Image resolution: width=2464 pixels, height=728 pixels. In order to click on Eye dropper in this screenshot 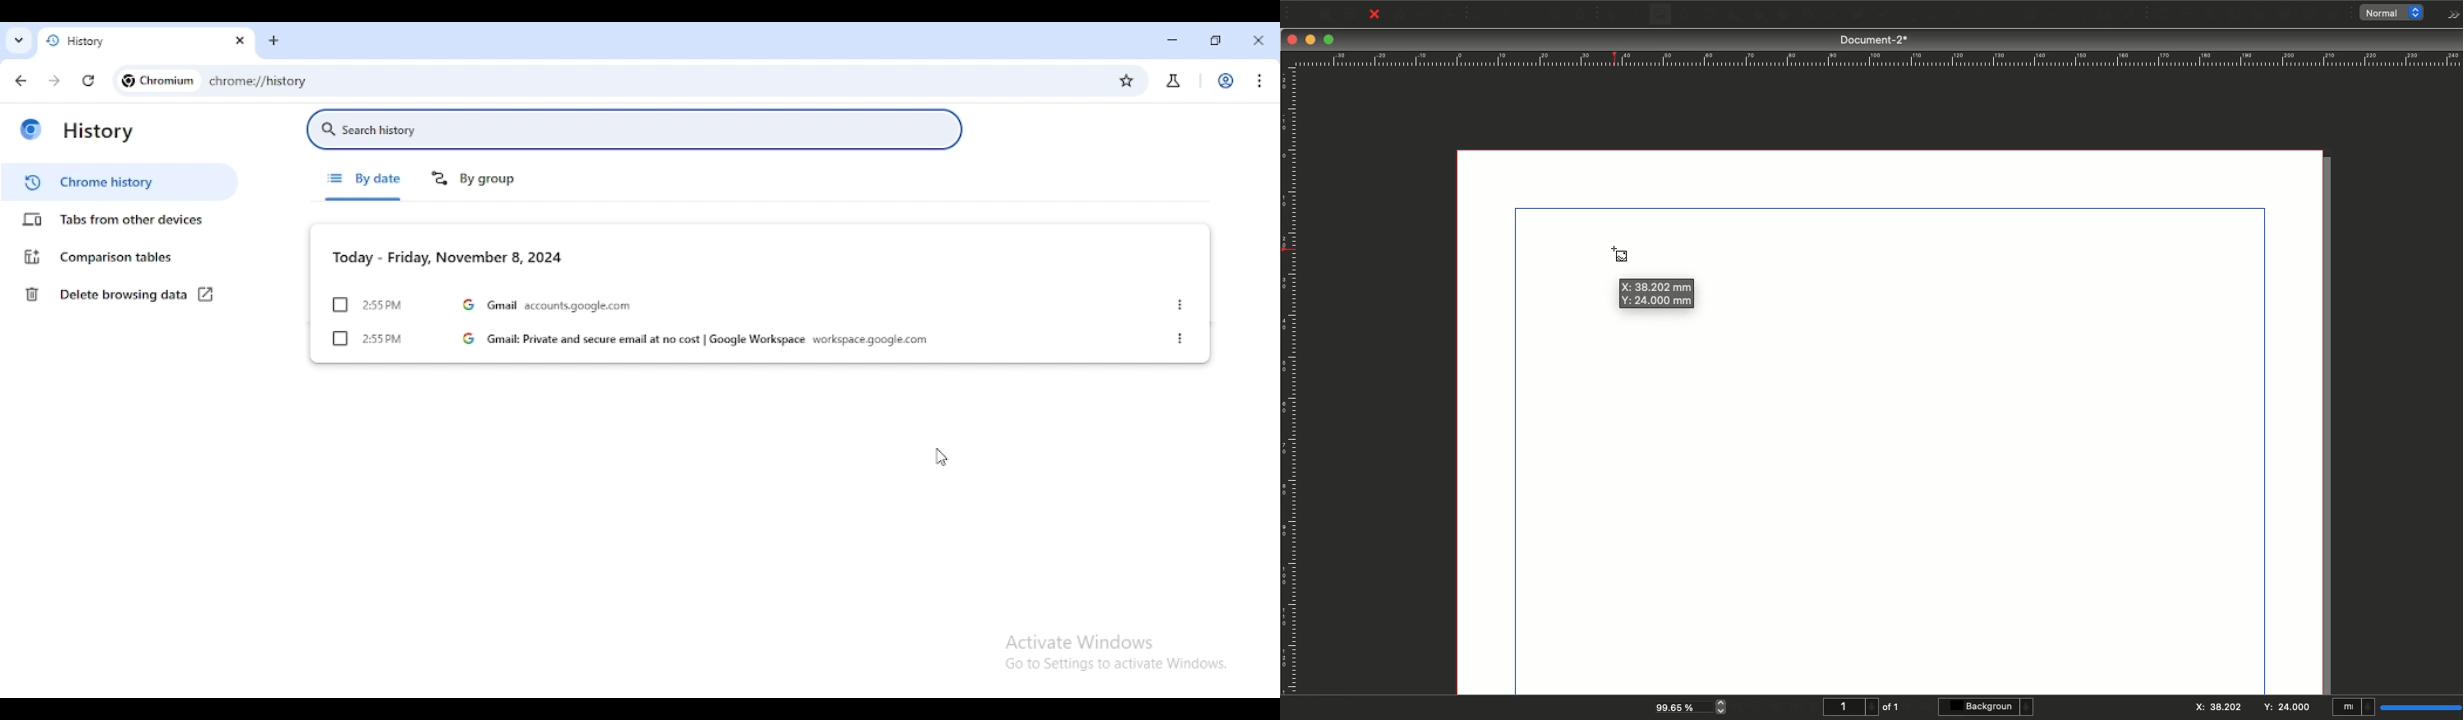, I will do `click(2129, 15)`.